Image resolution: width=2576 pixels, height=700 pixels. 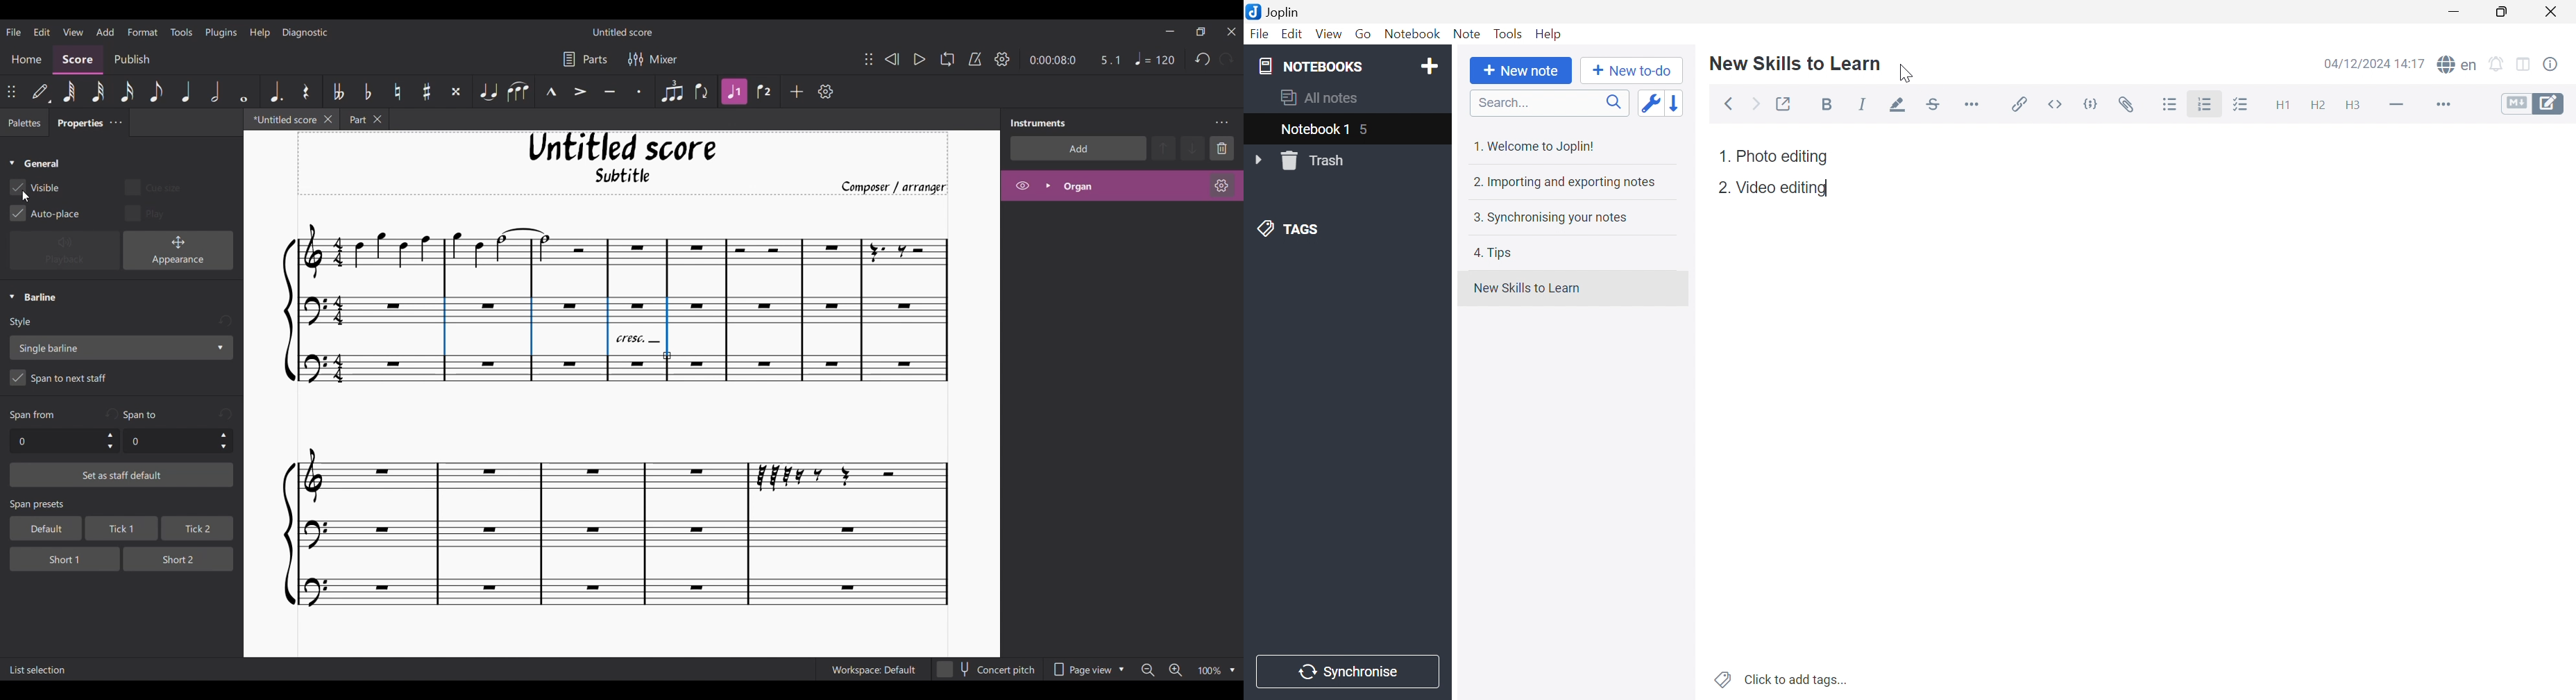 I want to click on Tools, so click(x=1508, y=33).